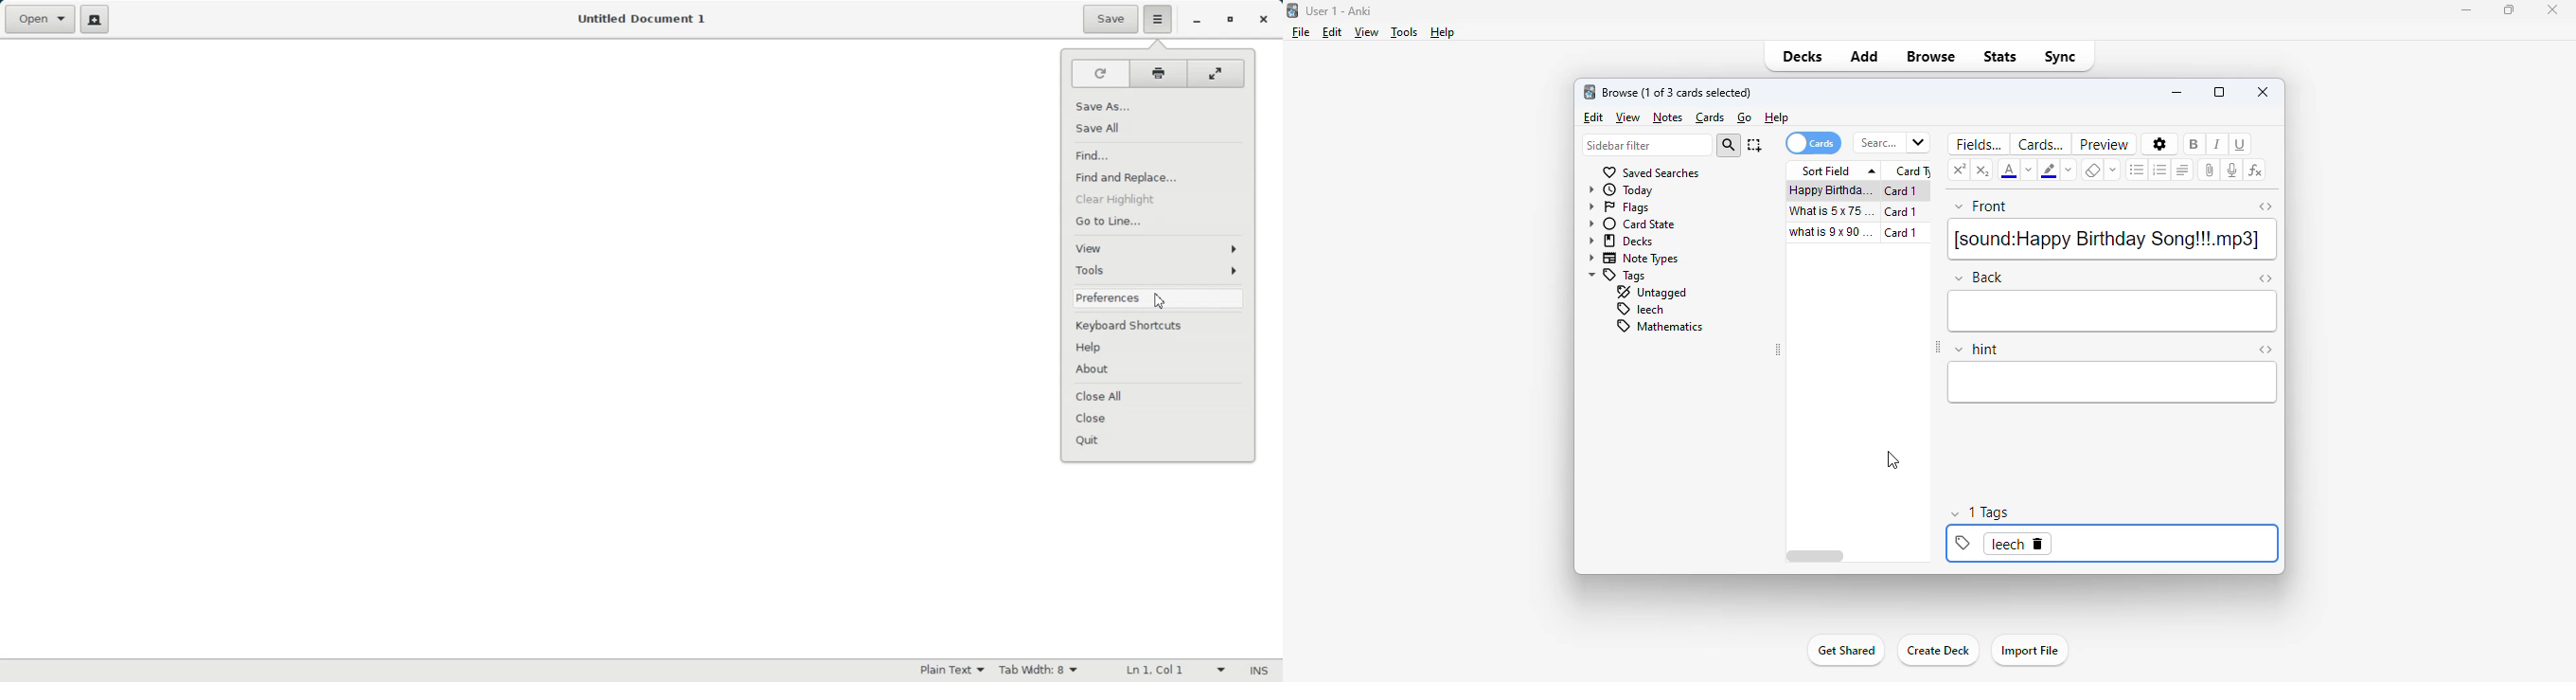  Describe the element at coordinates (1812, 143) in the screenshot. I see `cards` at that location.